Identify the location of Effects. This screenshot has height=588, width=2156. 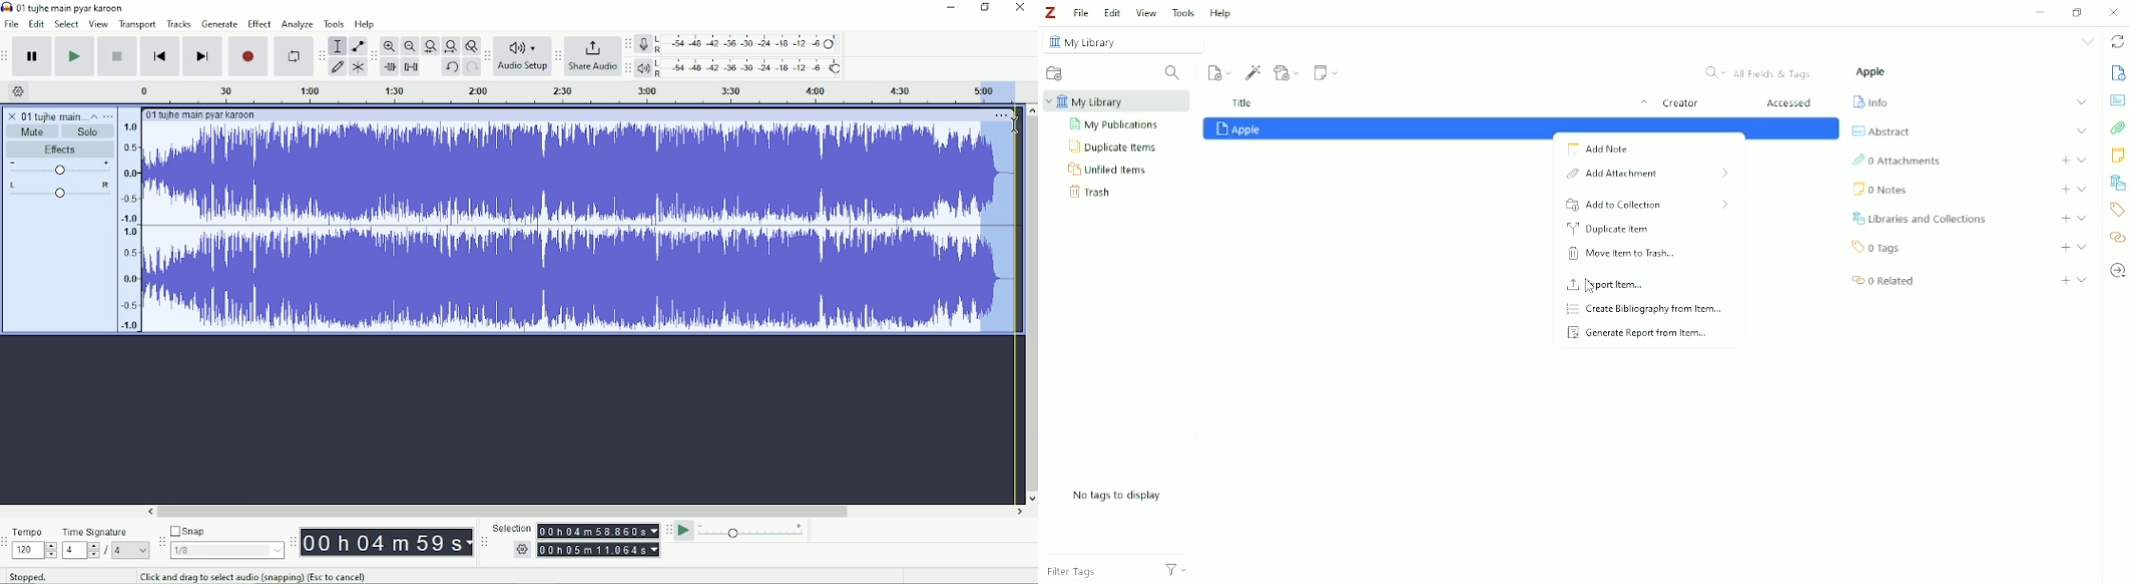
(60, 149).